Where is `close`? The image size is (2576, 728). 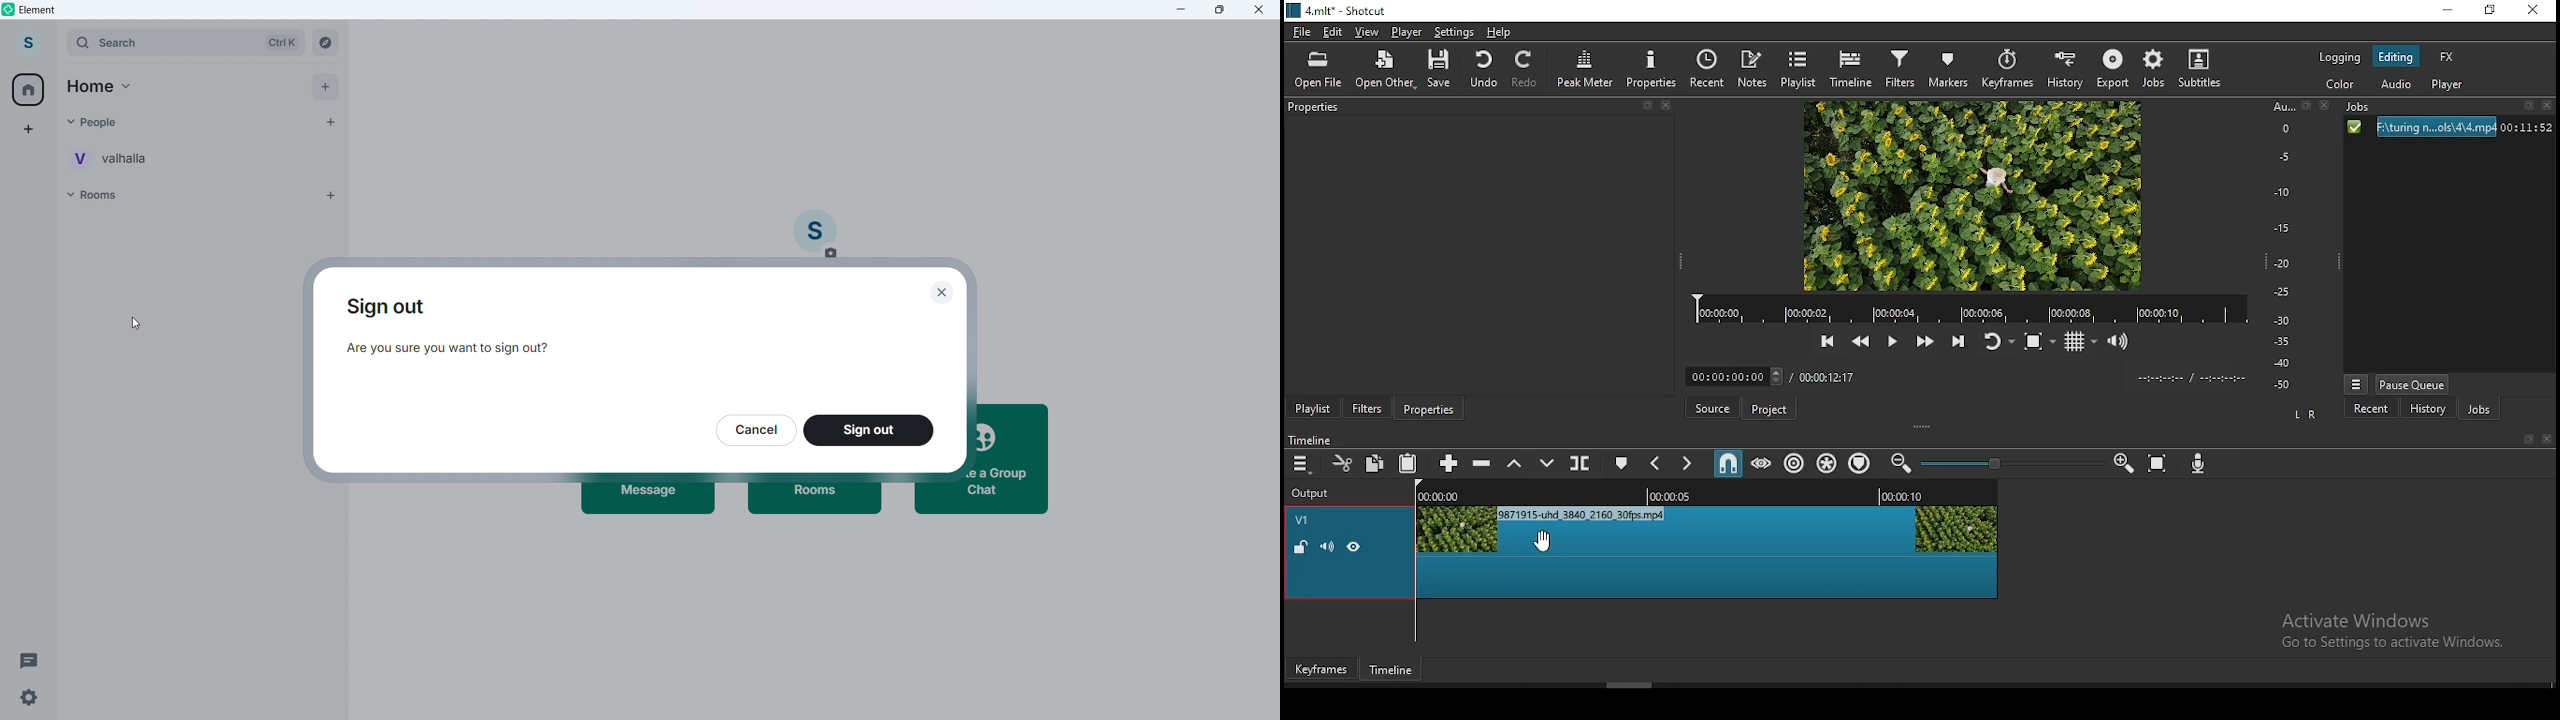
close is located at coordinates (2550, 107).